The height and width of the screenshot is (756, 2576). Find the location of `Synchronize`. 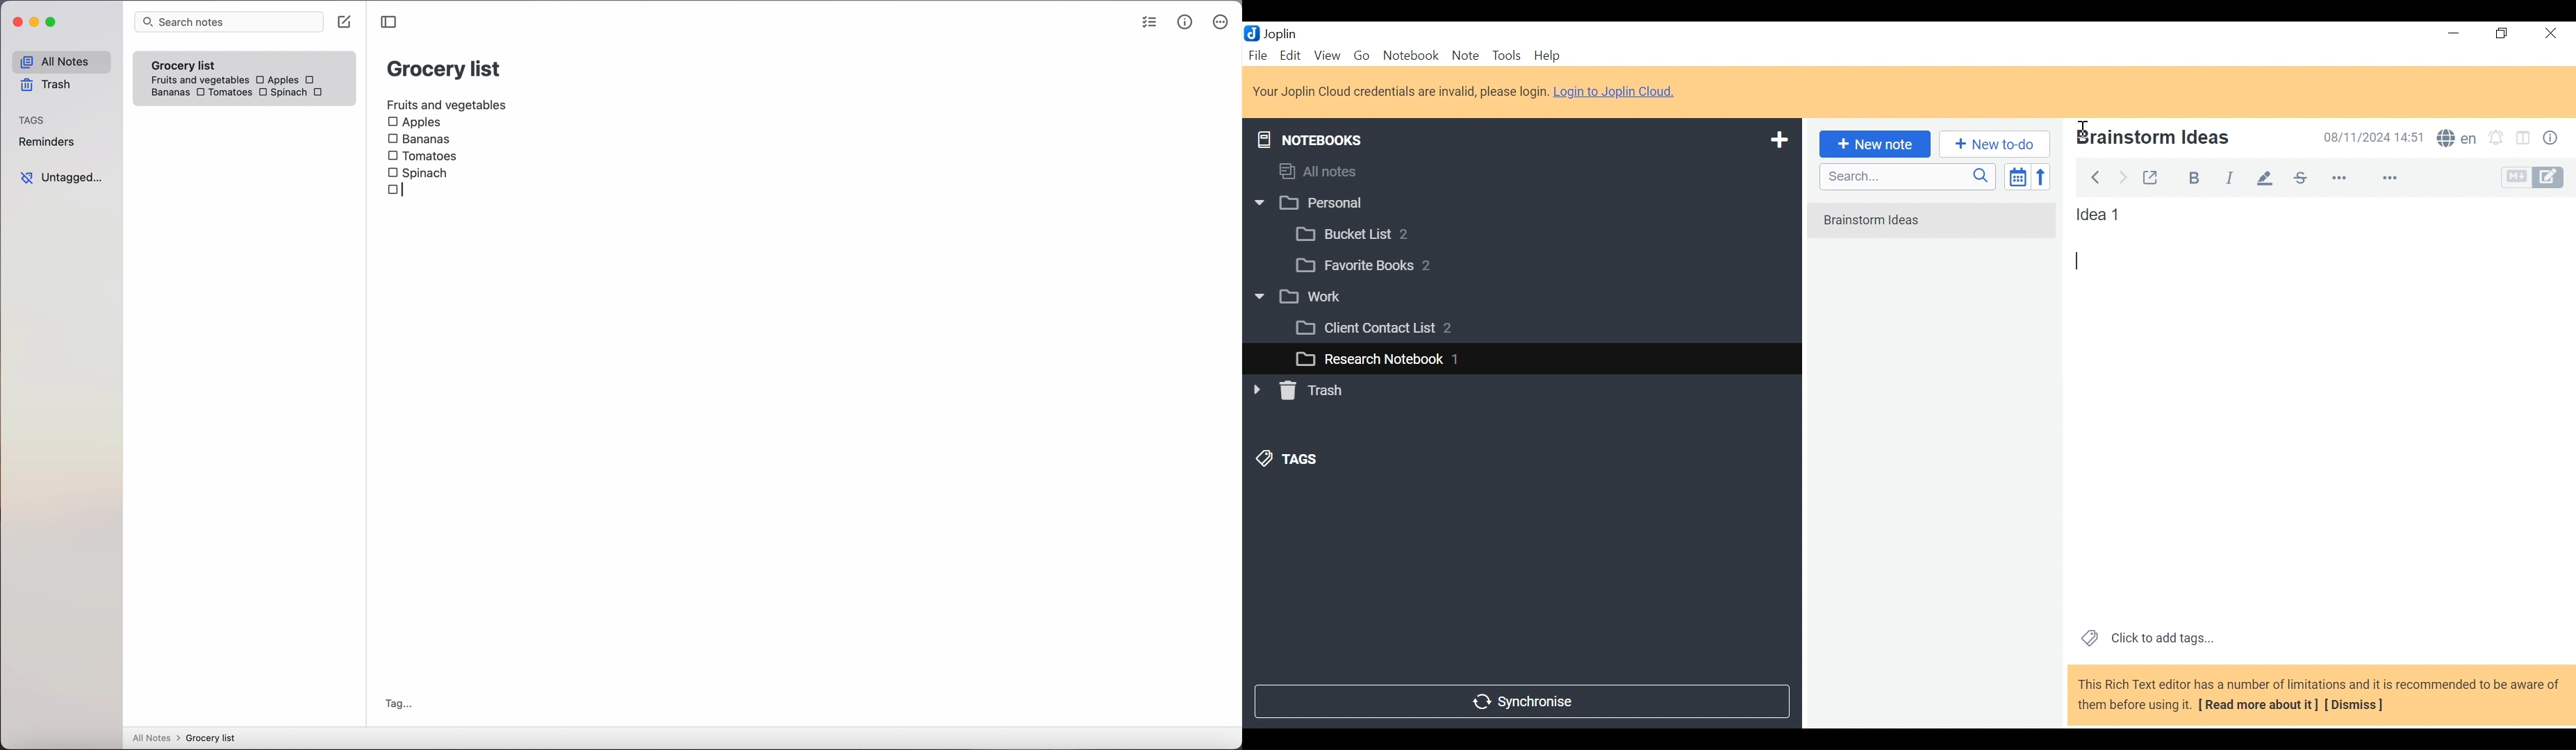

Synchronize is located at coordinates (1521, 700).